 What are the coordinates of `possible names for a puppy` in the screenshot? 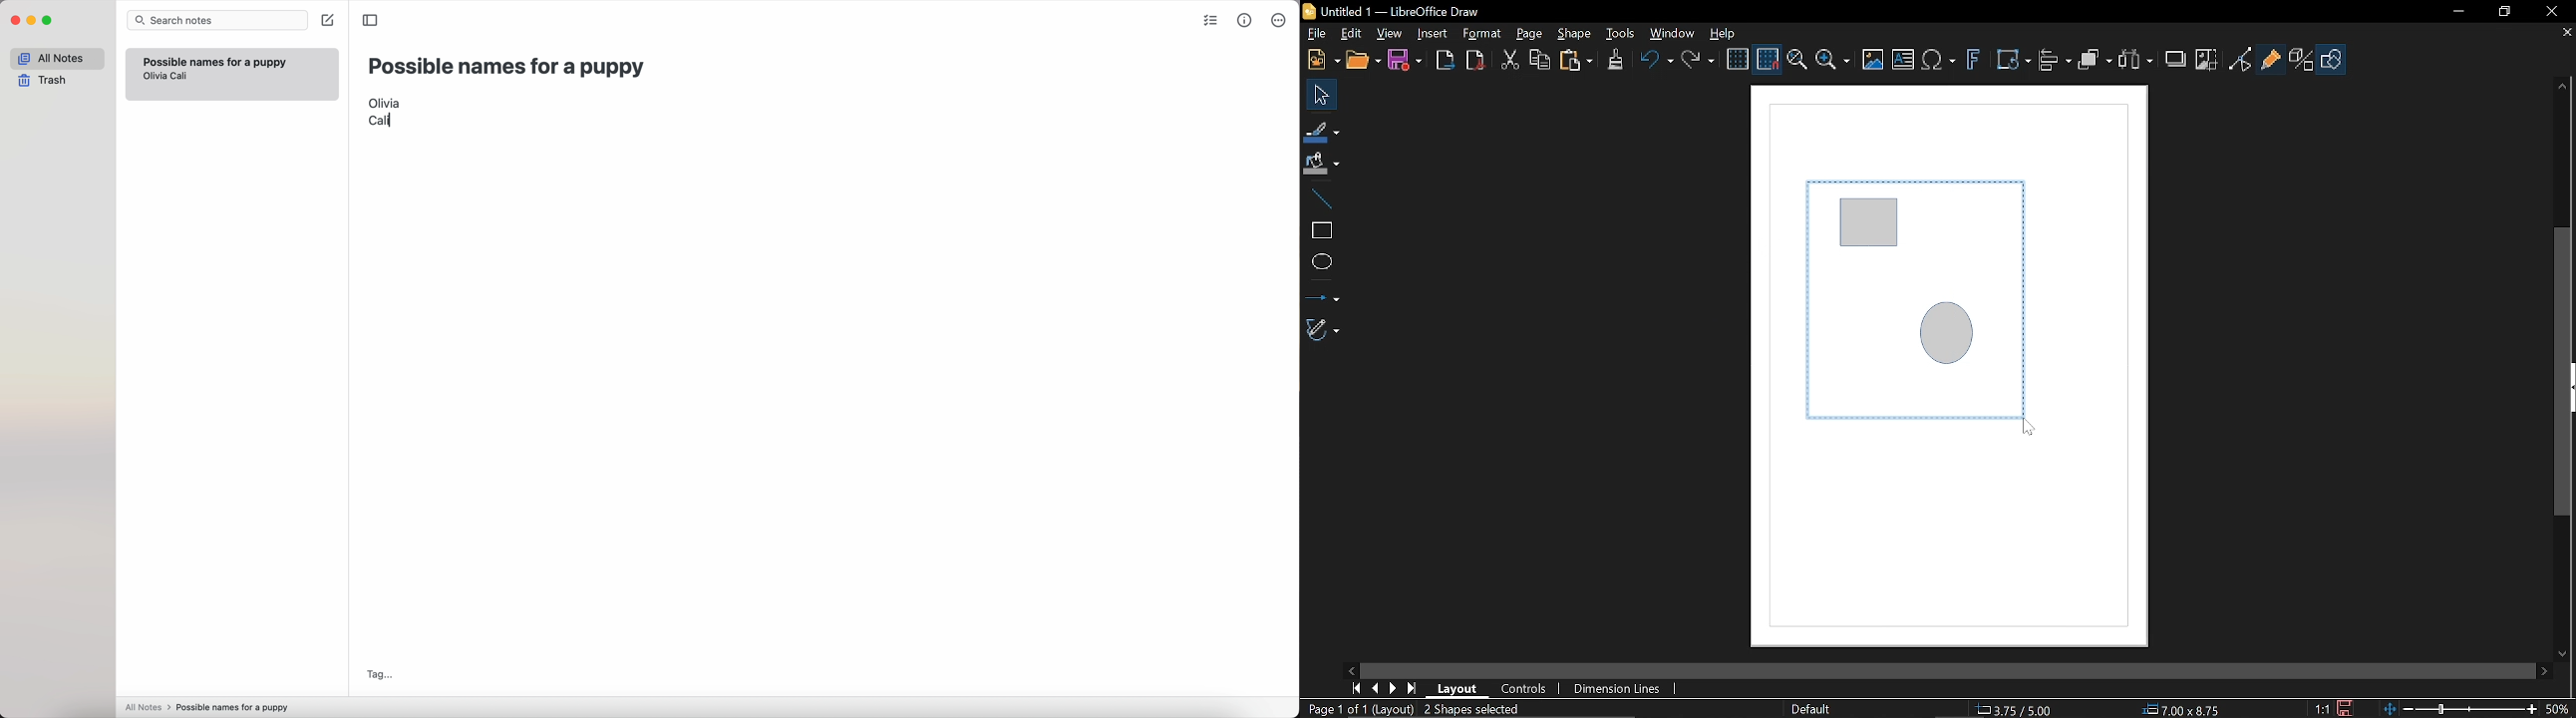 It's located at (508, 67).